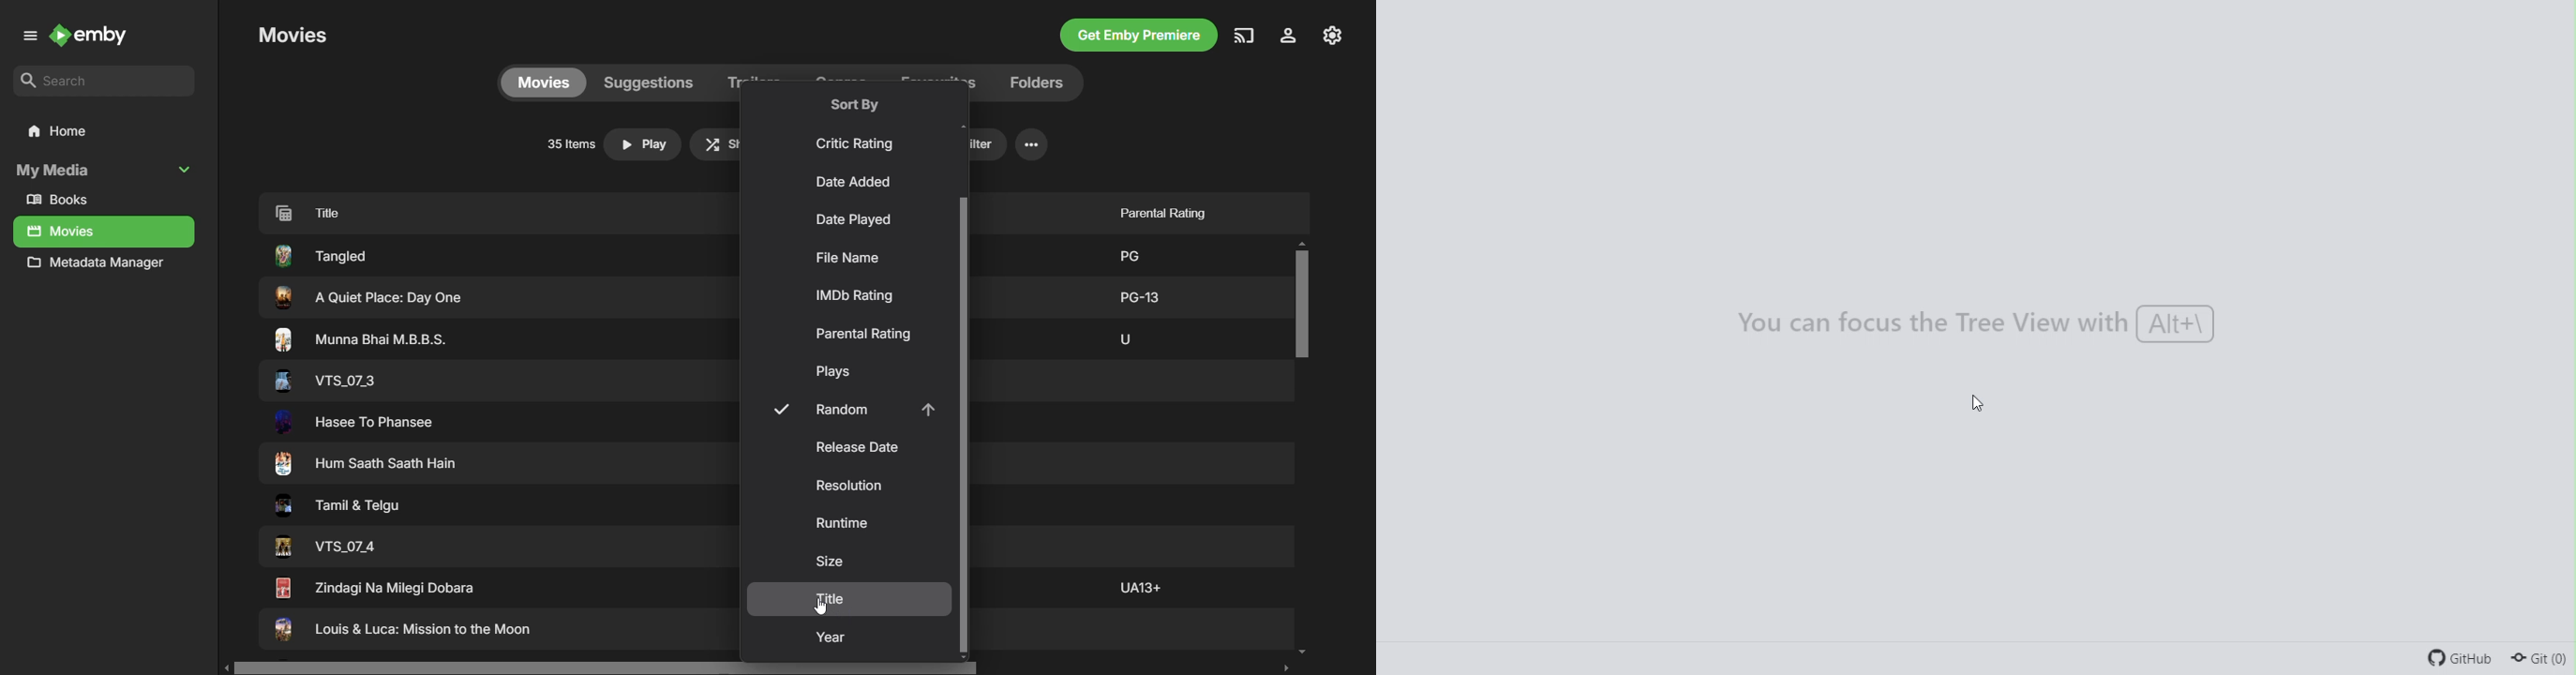  Describe the element at coordinates (1286, 37) in the screenshot. I see `Settings` at that location.